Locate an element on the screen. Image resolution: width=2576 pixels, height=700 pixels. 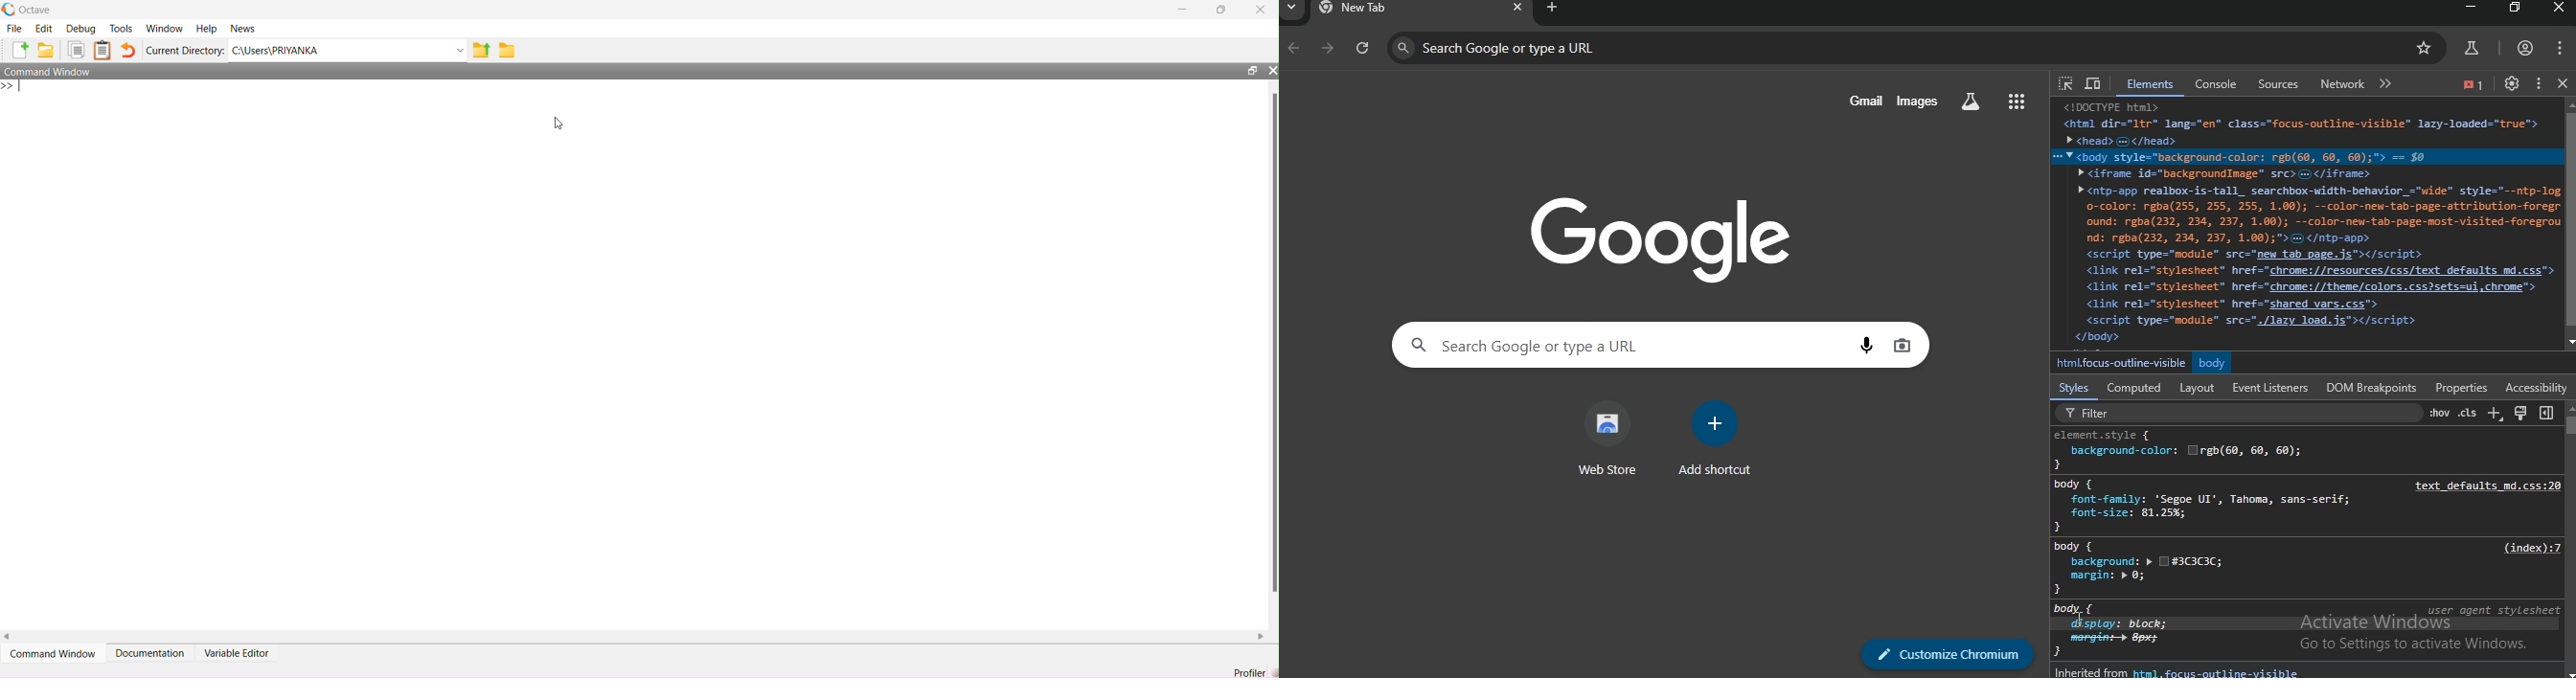
settings is located at coordinates (2512, 83).